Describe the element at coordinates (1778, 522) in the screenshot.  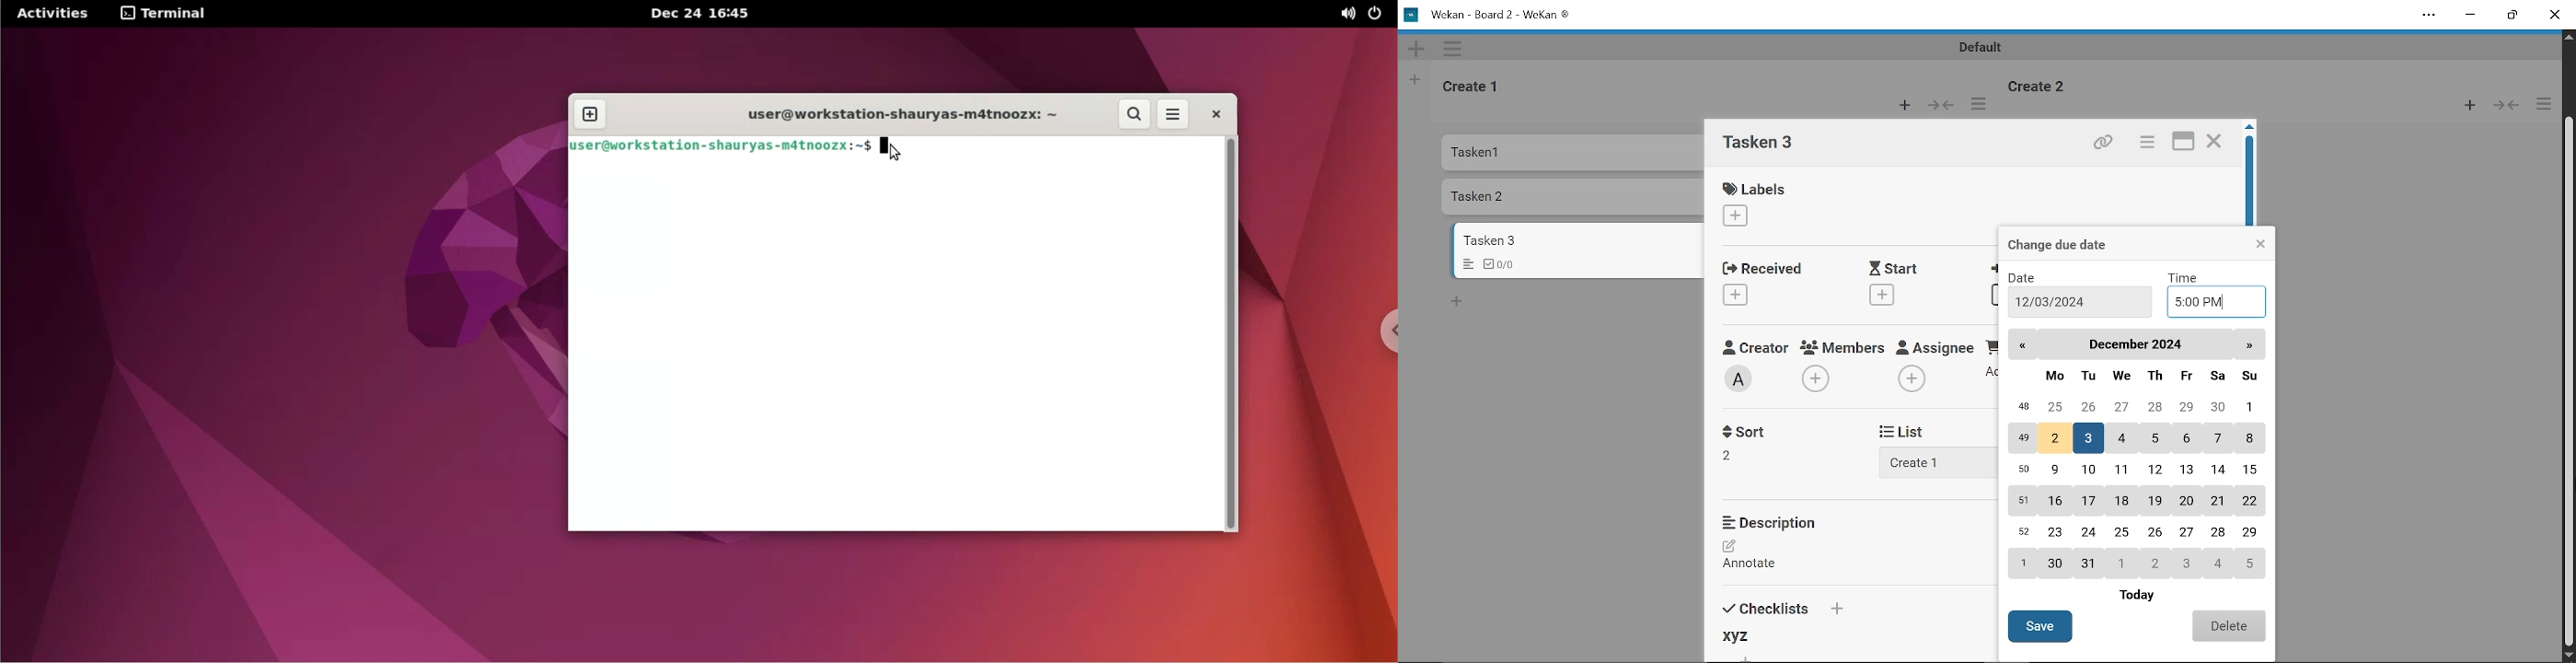
I see `Description` at that location.